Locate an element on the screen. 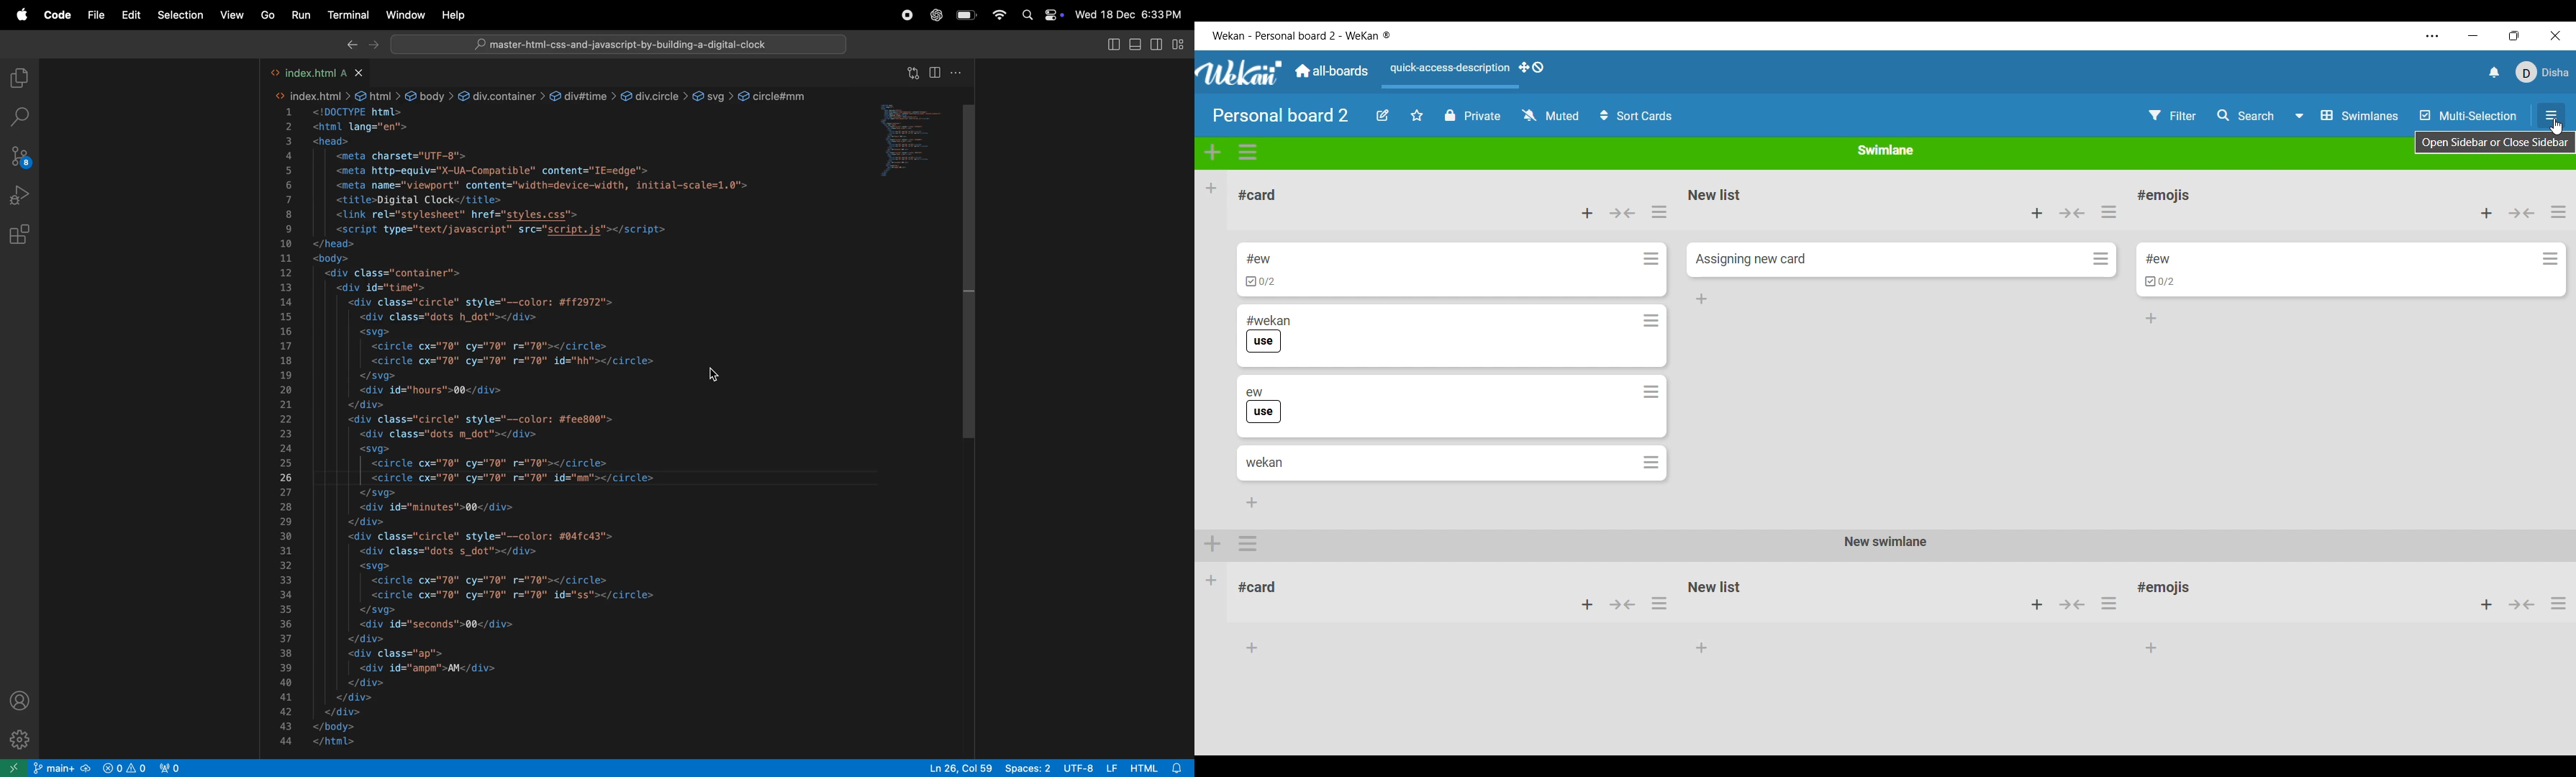 This screenshot has width=2576, height=784. run  is located at coordinates (299, 15).